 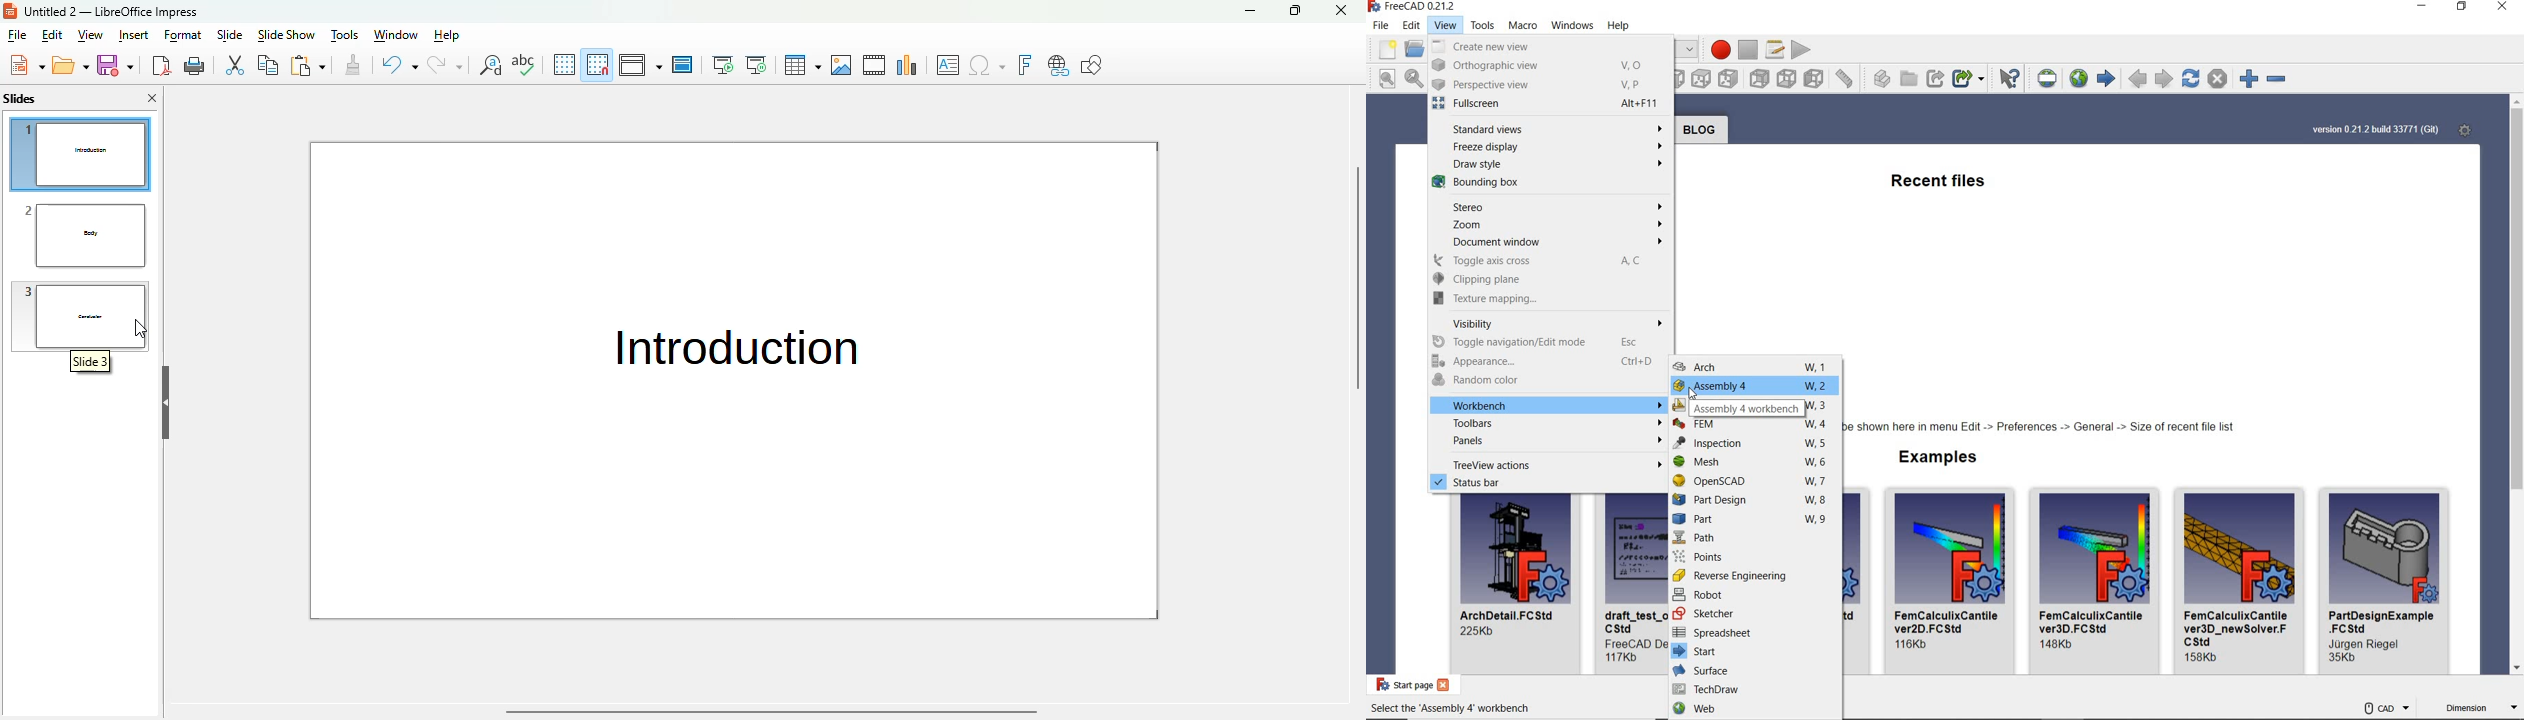 What do you see at coordinates (134, 35) in the screenshot?
I see `insert` at bounding box center [134, 35].